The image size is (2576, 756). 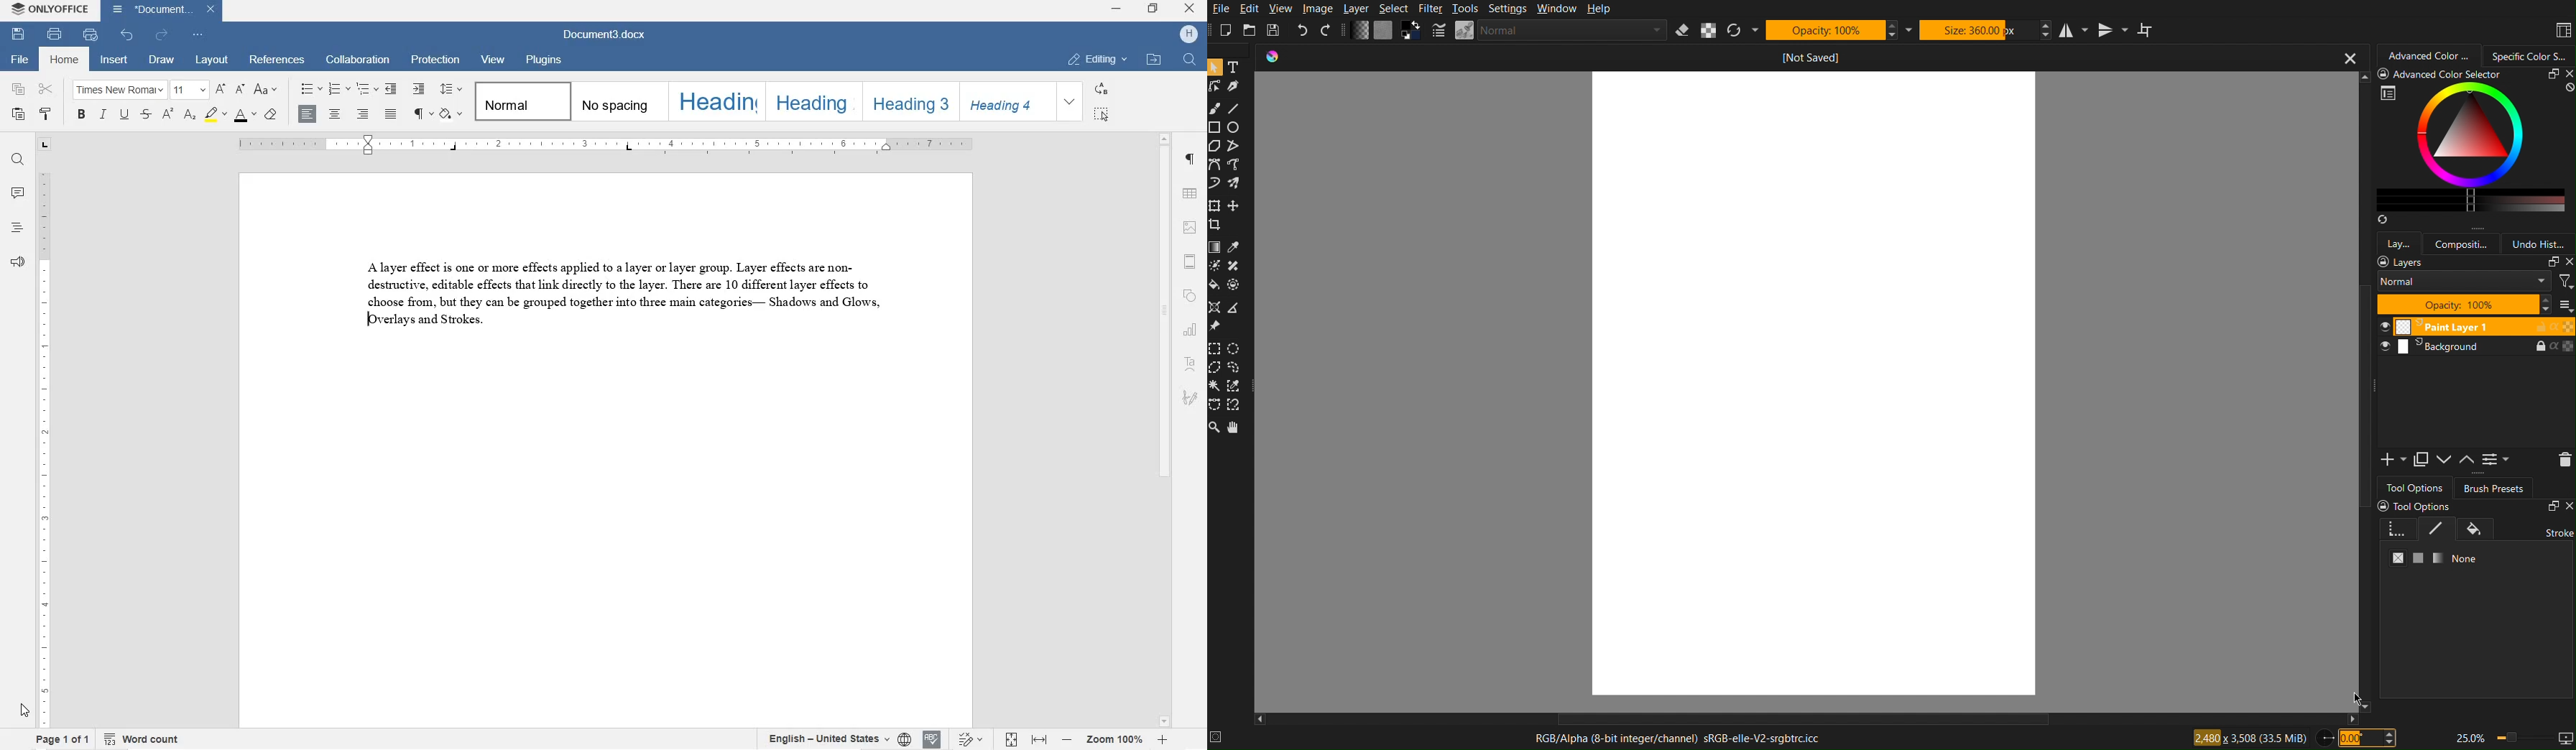 I want to click on Dodge Tool, so click(x=1215, y=265).